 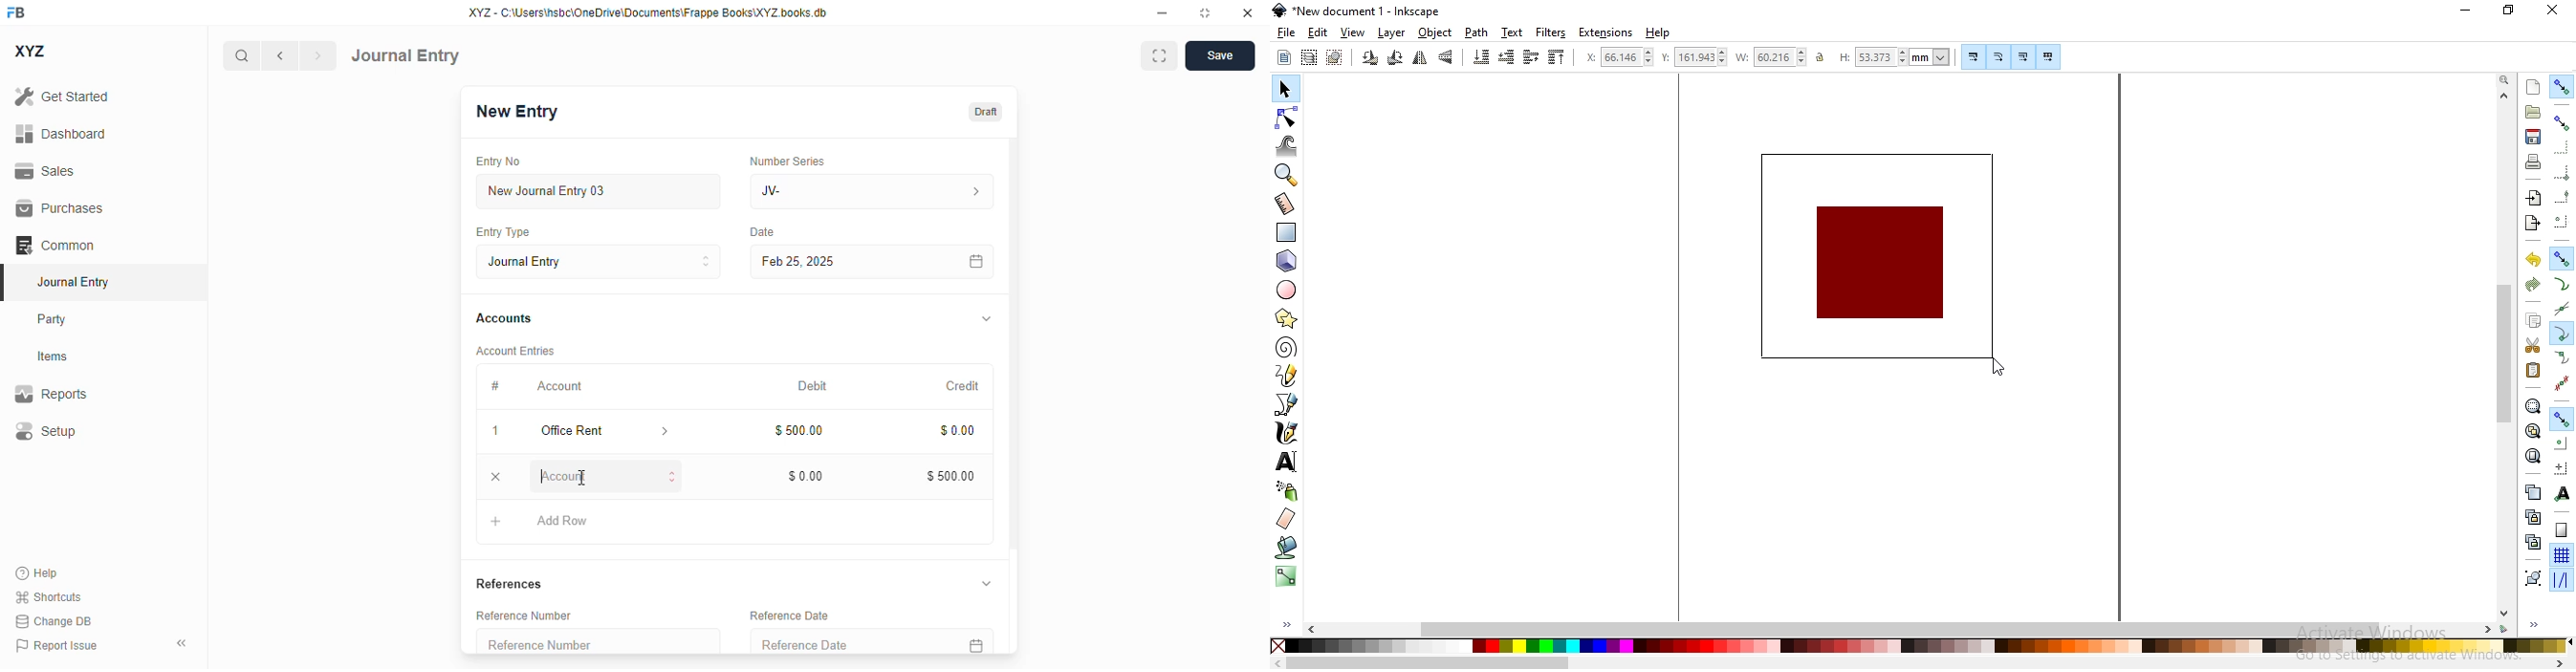 What do you see at coordinates (45, 430) in the screenshot?
I see `setup` at bounding box center [45, 430].